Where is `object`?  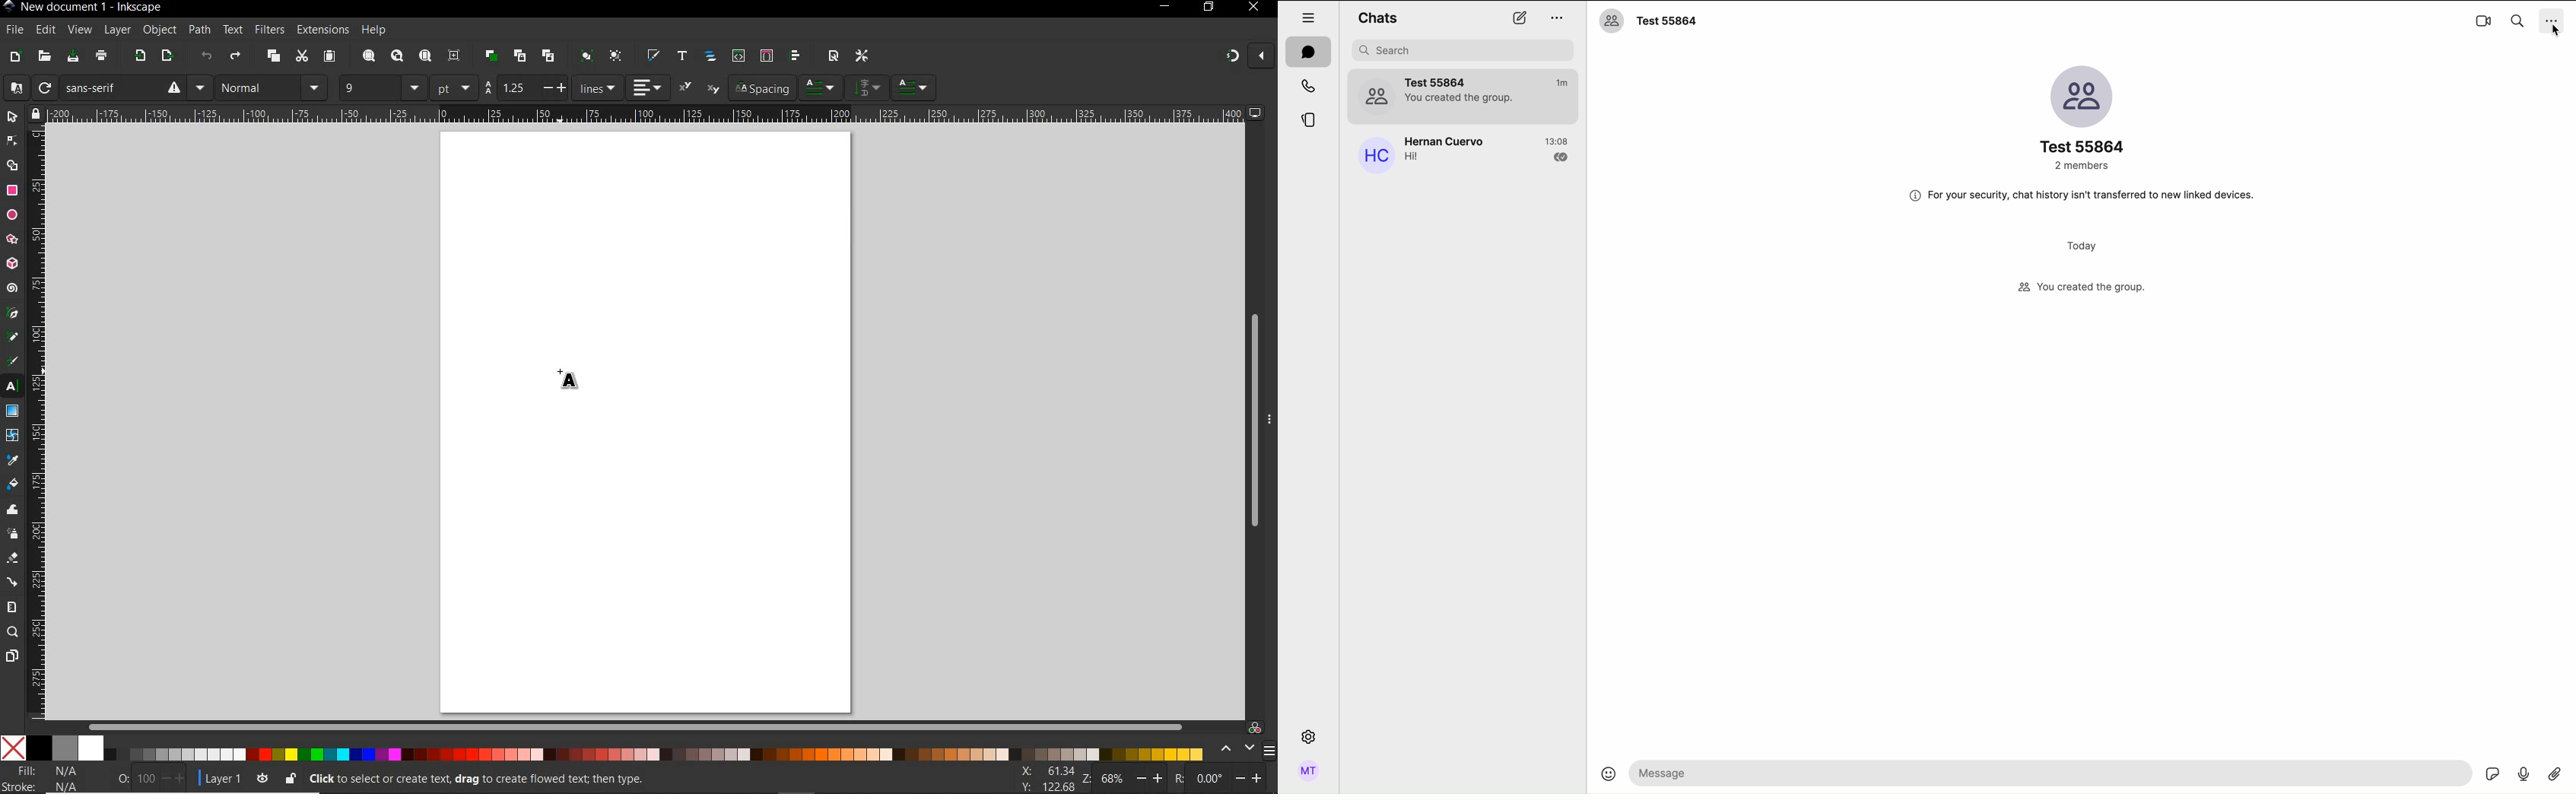
object is located at coordinates (157, 30).